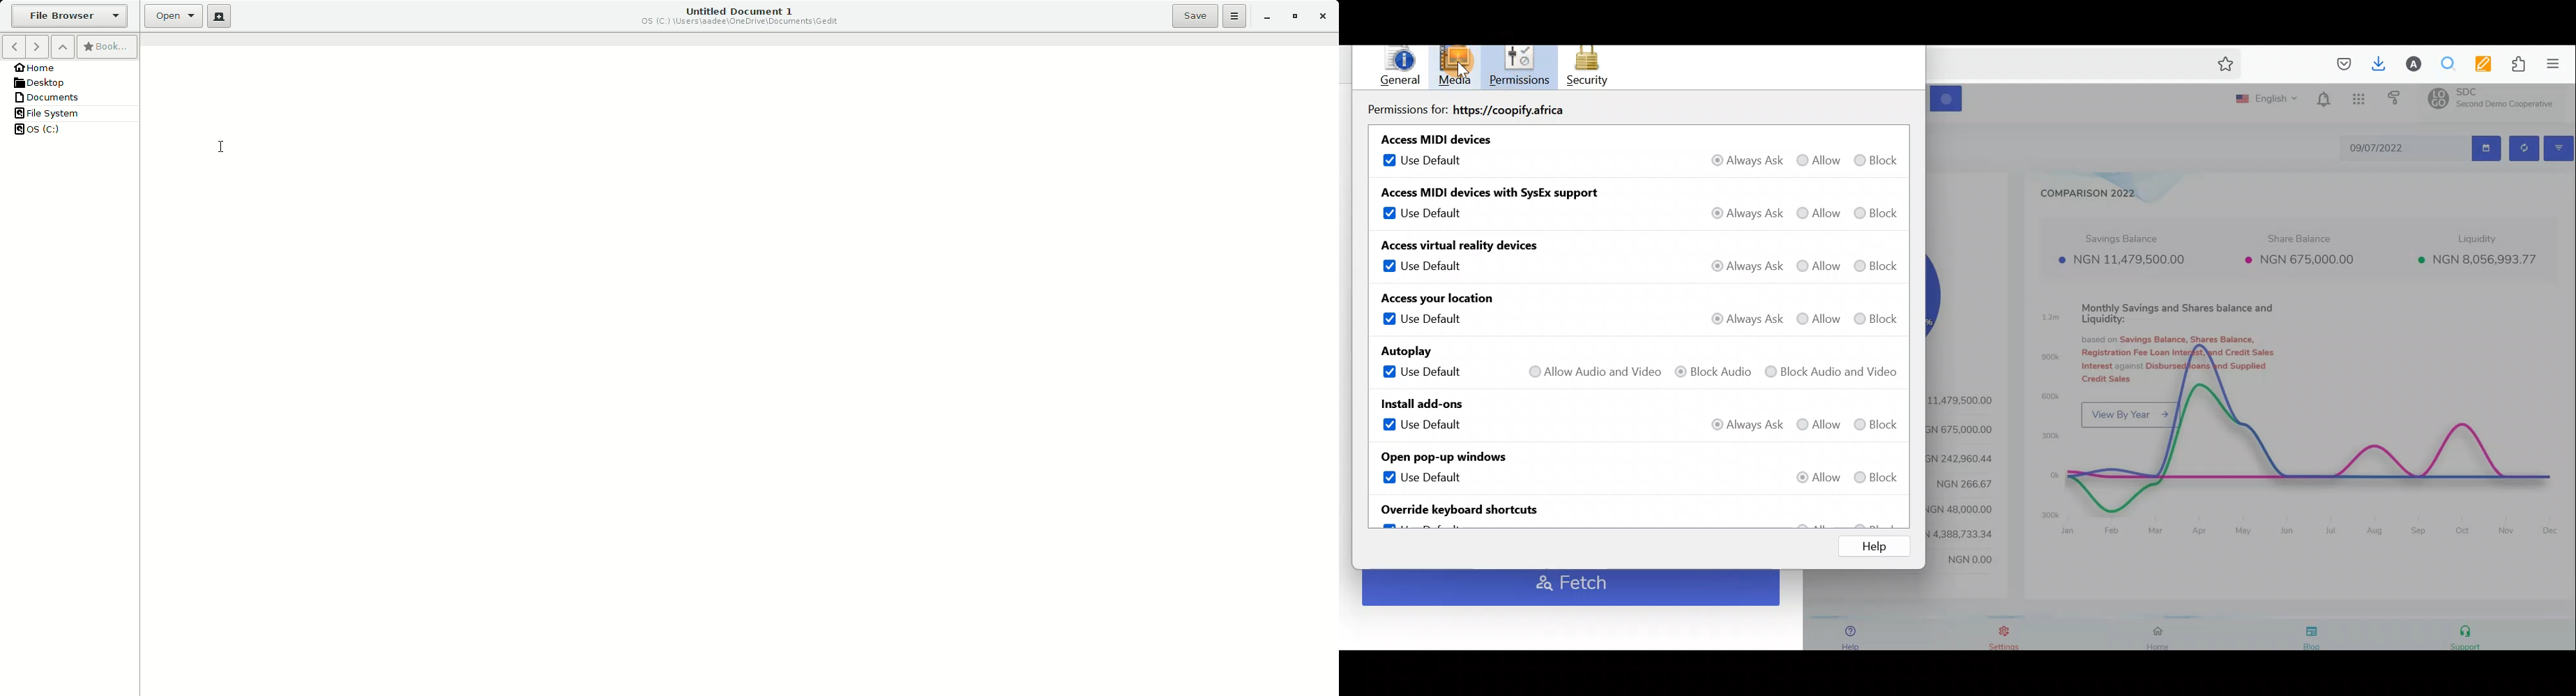 The image size is (2576, 700). What do you see at coordinates (1464, 510) in the screenshot?
I see `Override keyboard shortcuts` at bounding box center [1464, 510].